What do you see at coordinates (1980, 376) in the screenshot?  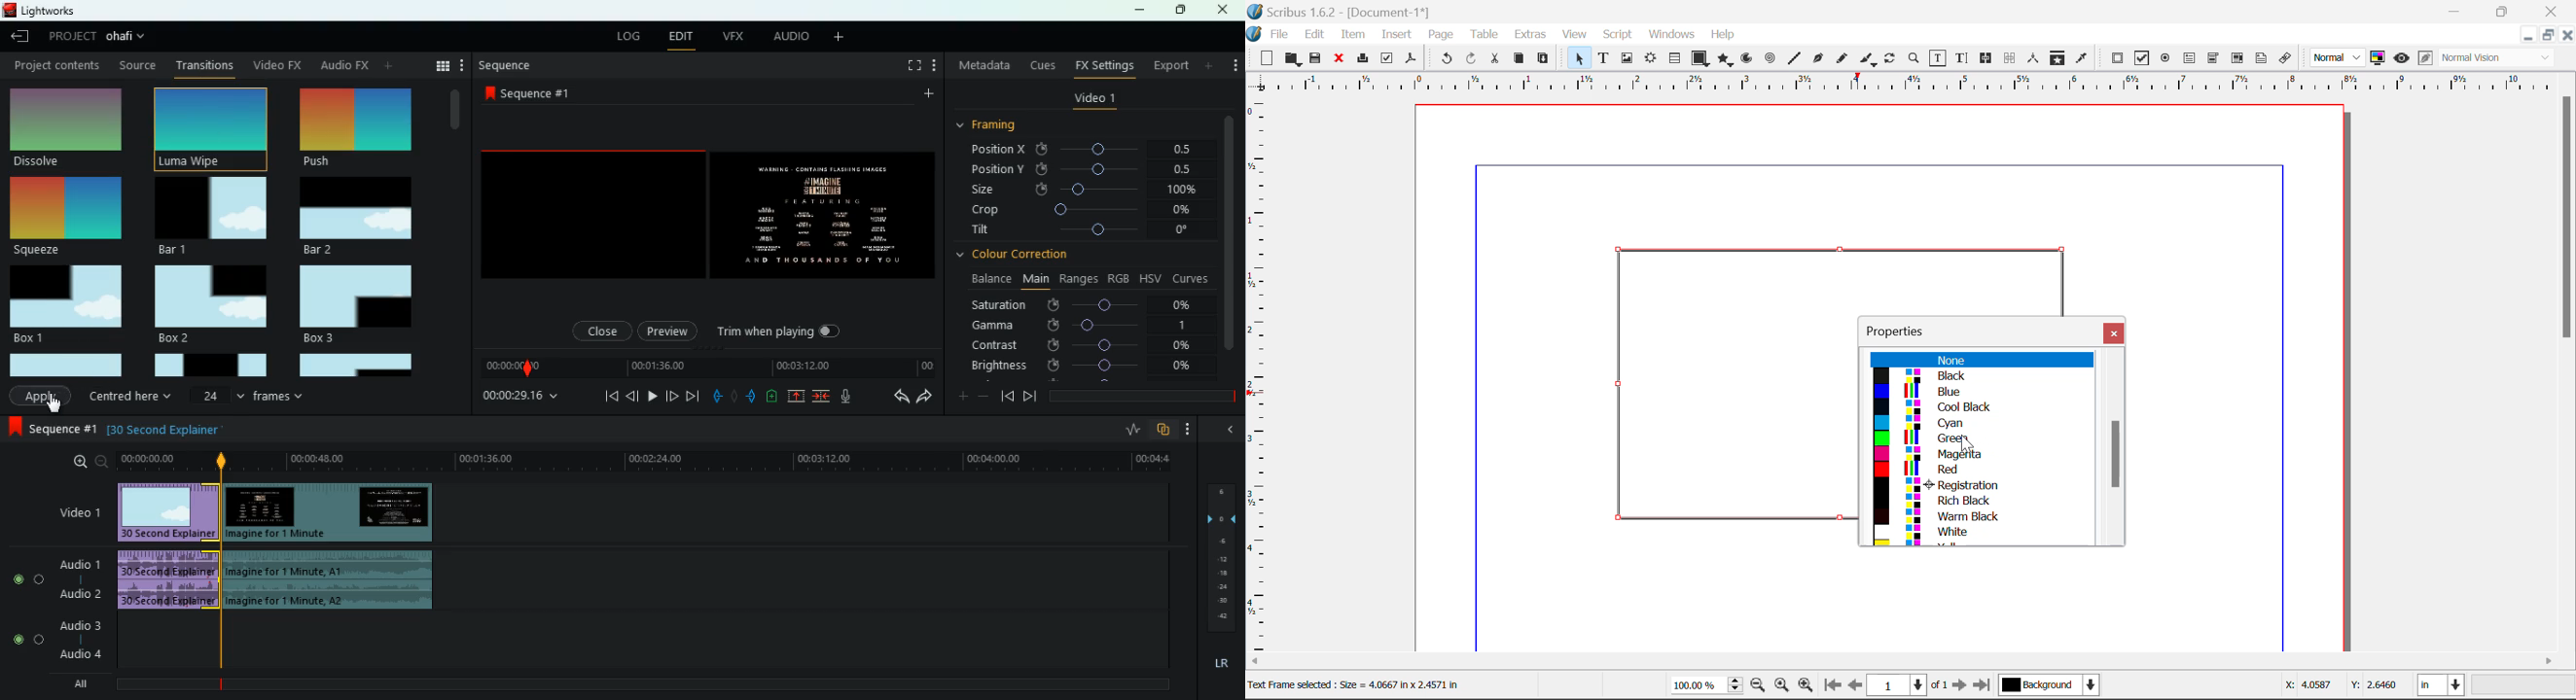 I see `Black` at bounding box center [1980, 376].